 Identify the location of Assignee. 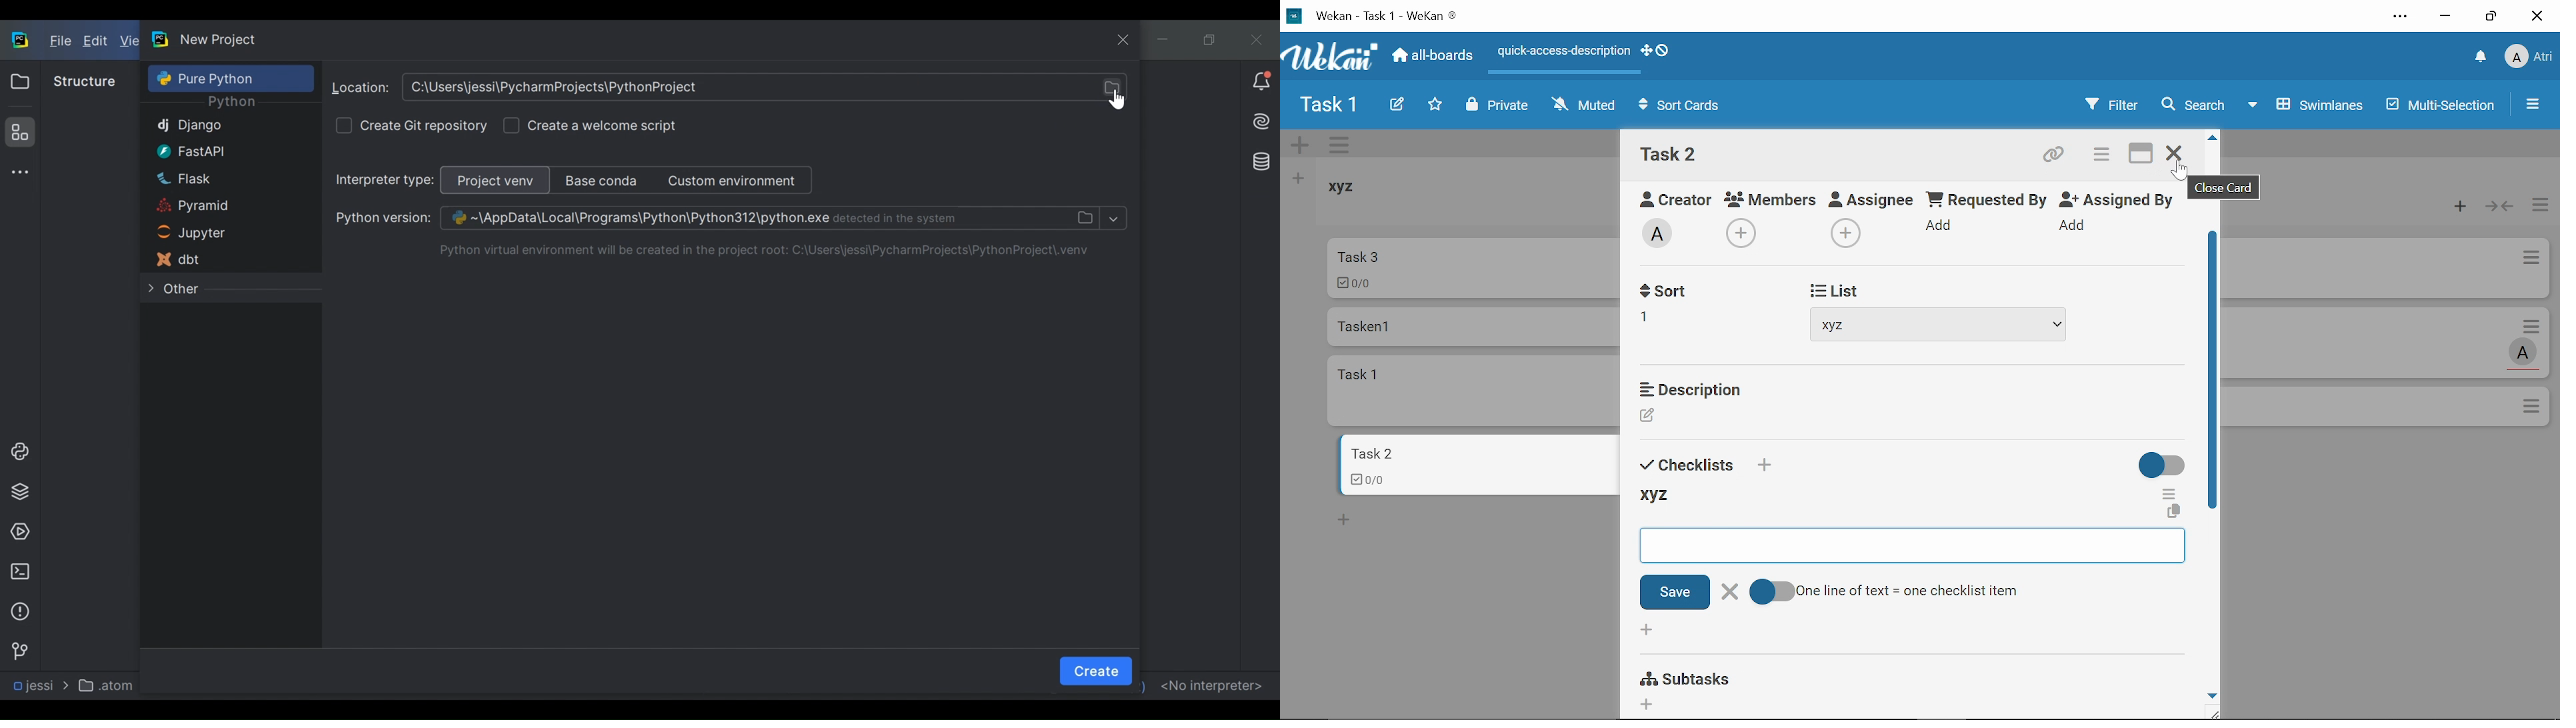
(1872, 197).